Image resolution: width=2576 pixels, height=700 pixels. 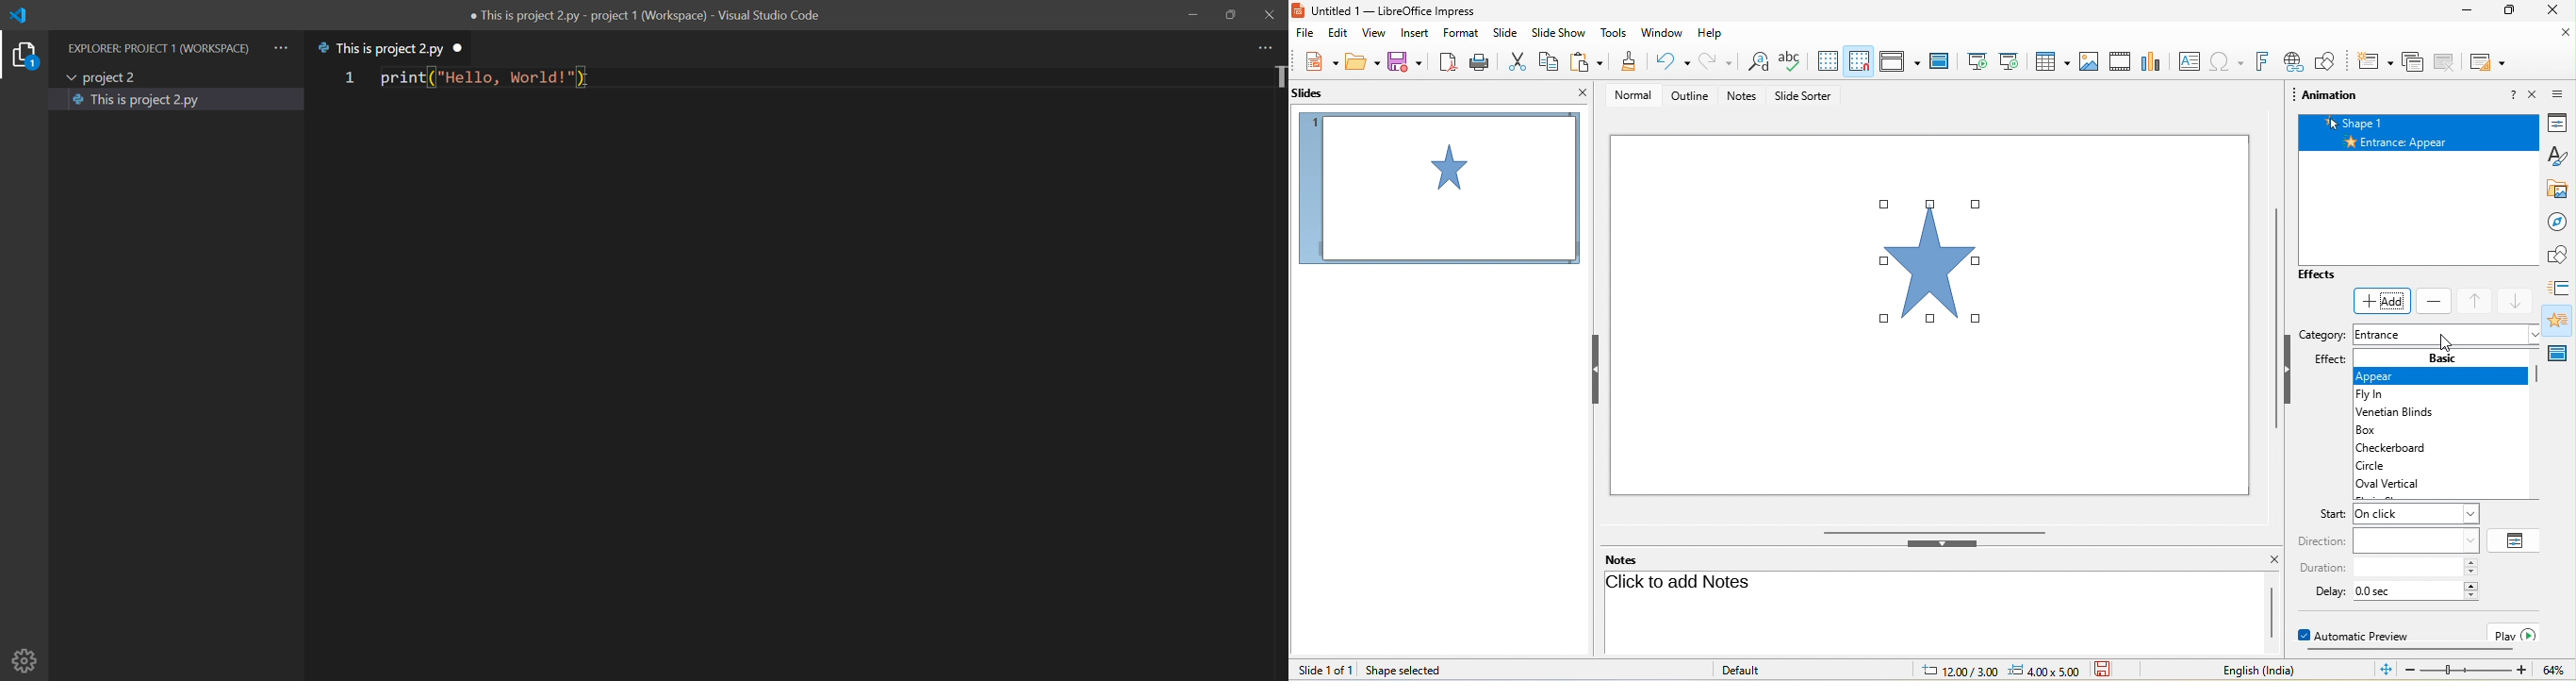 I want to click on cut, so click(x=1518, y=61).